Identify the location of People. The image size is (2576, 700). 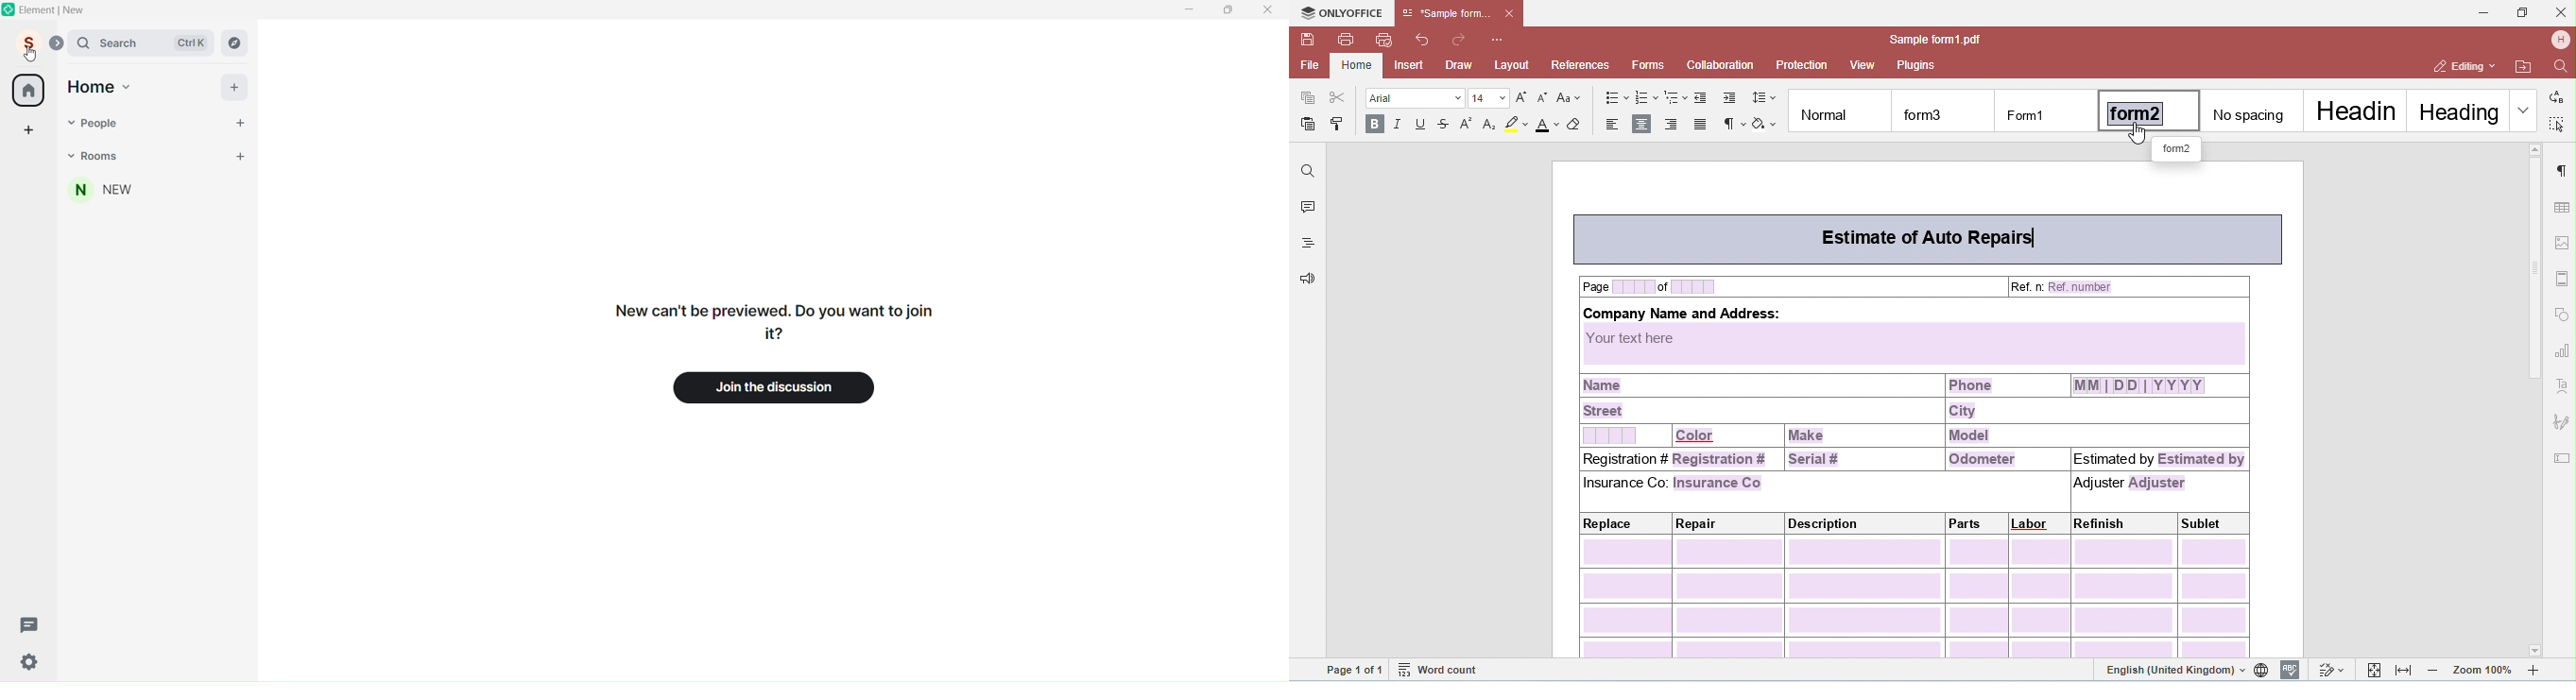
(150, 121).